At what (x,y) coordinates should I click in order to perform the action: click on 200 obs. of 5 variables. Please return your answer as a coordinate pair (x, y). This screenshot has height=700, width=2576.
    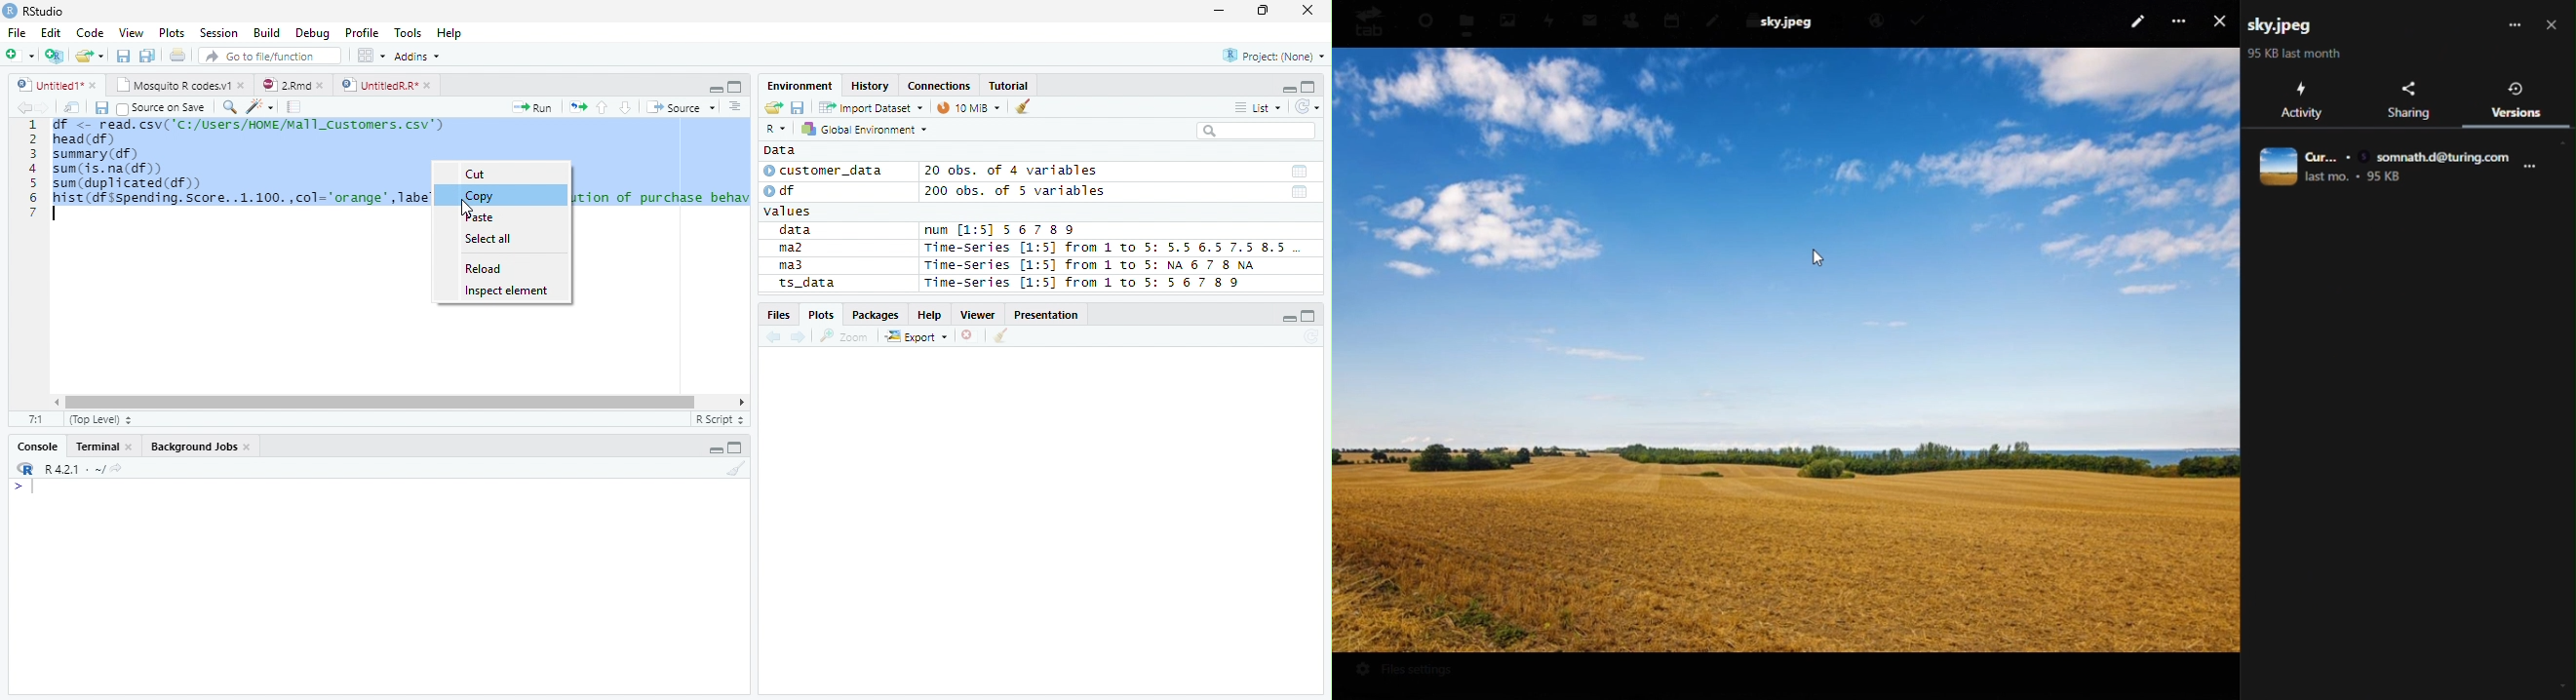
    Looking at the image, I should click on (1012, 193).